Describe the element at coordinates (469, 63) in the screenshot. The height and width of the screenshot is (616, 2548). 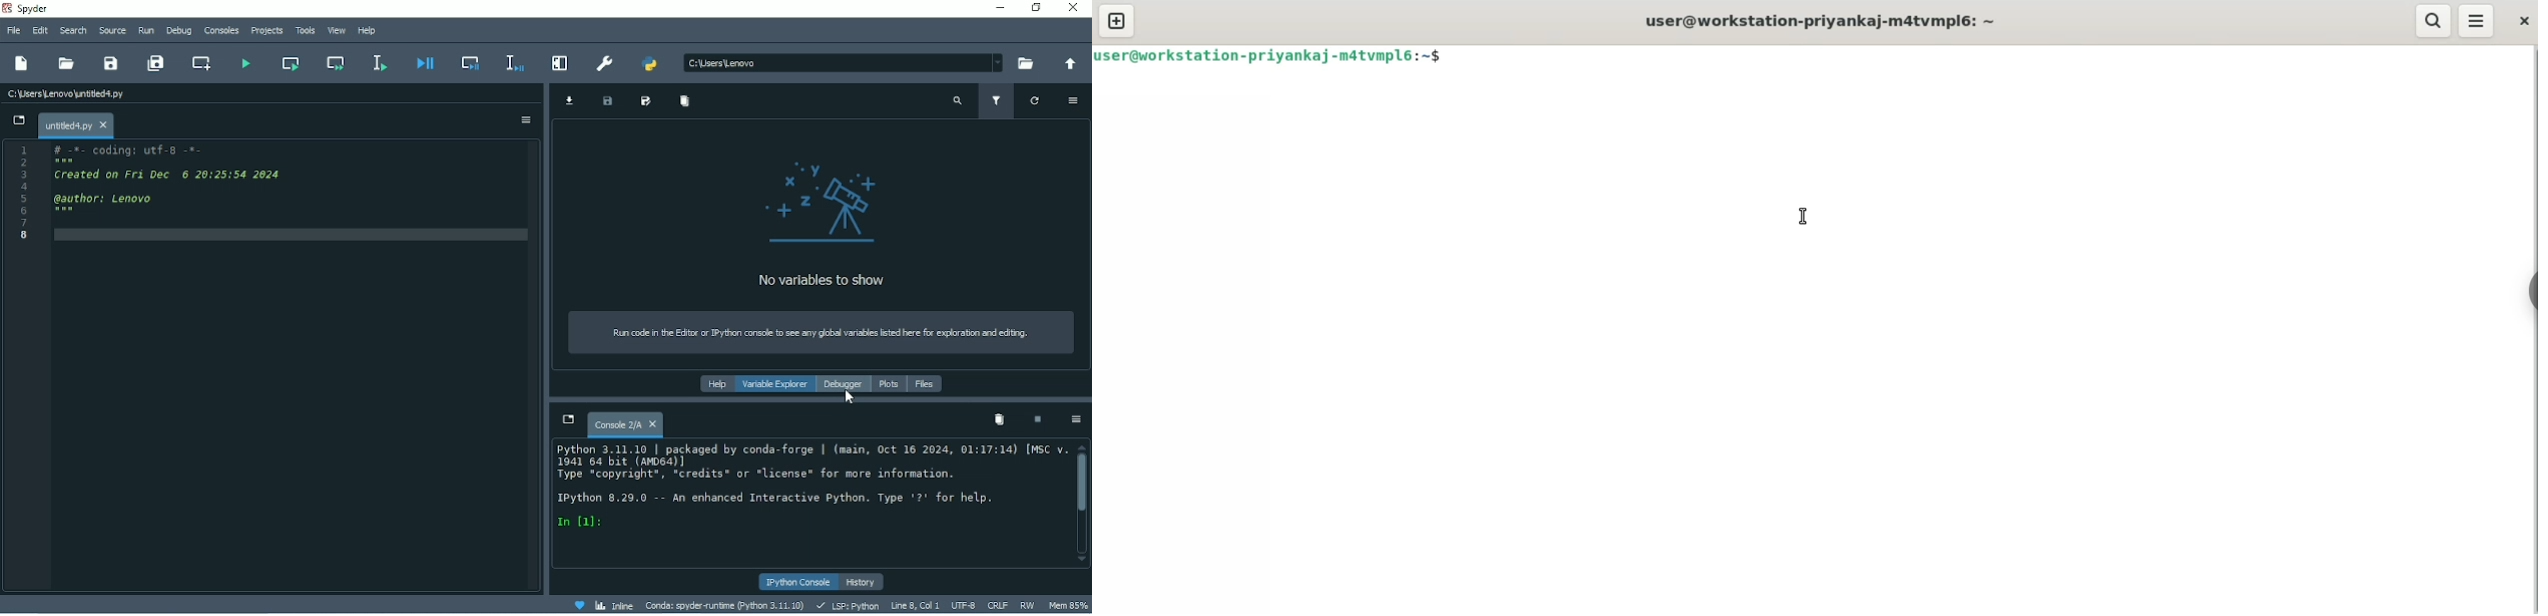
I see `Debug cell` at that location.